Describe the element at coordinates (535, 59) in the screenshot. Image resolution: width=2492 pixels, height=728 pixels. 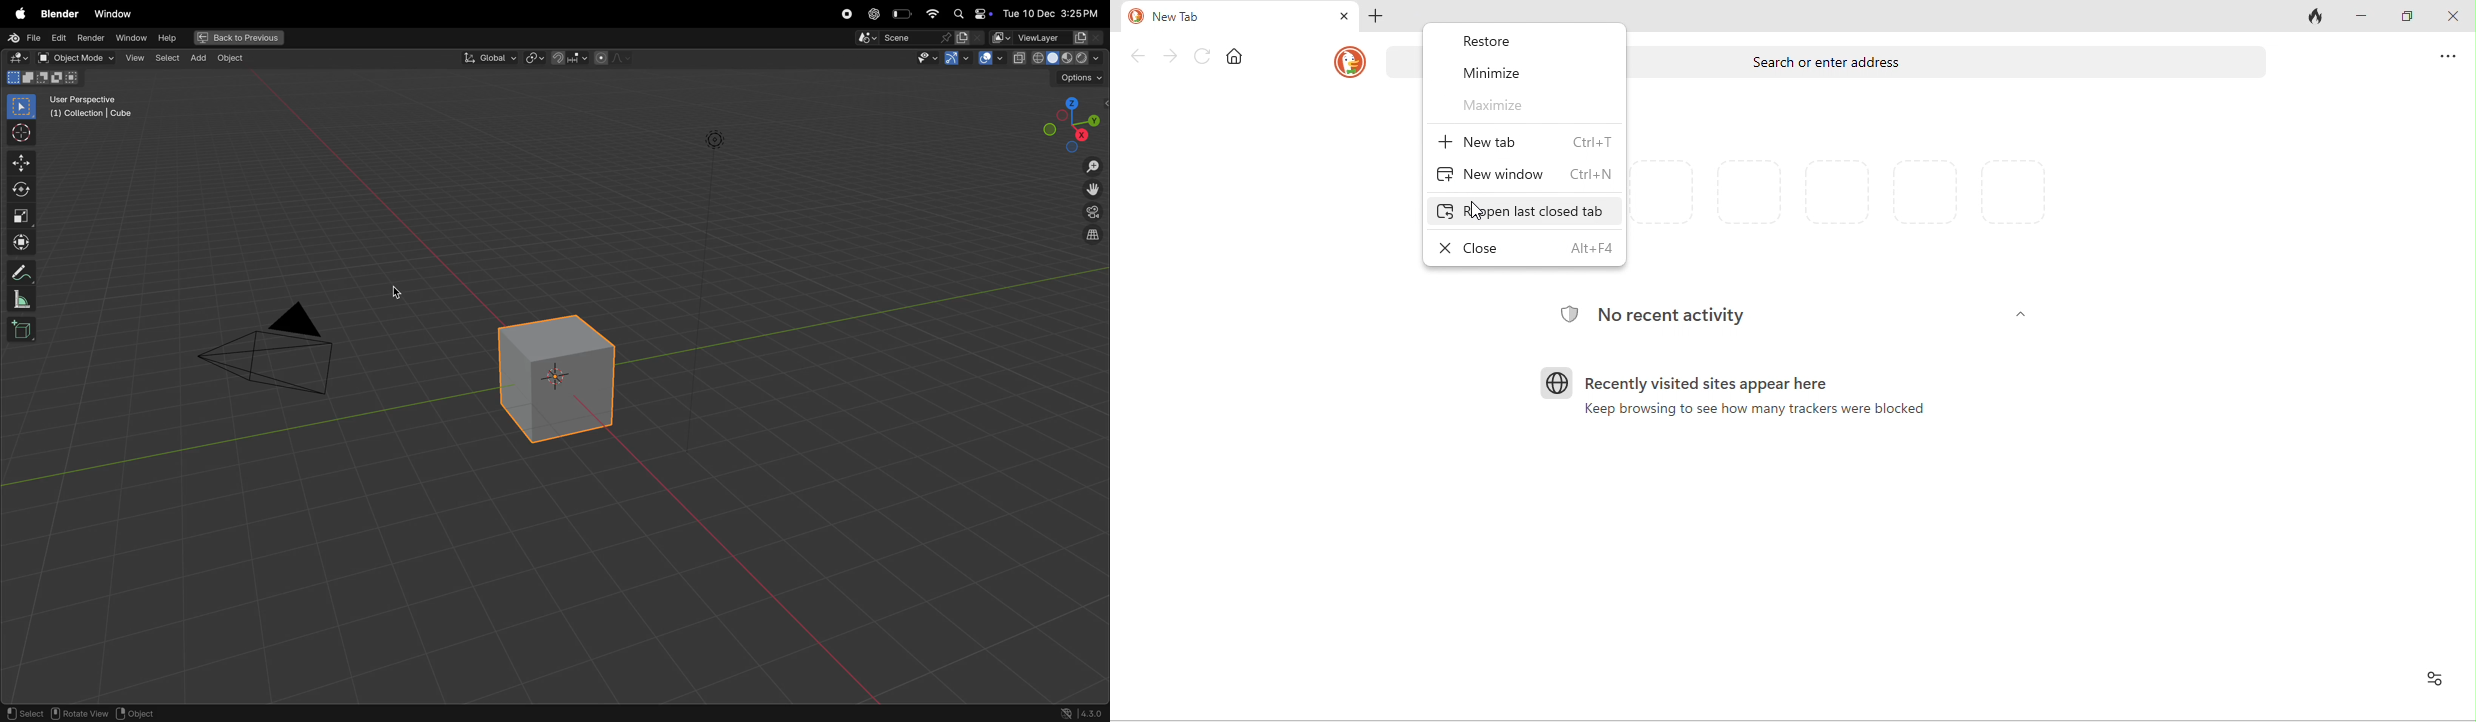
I see `transform pviot` at that location.